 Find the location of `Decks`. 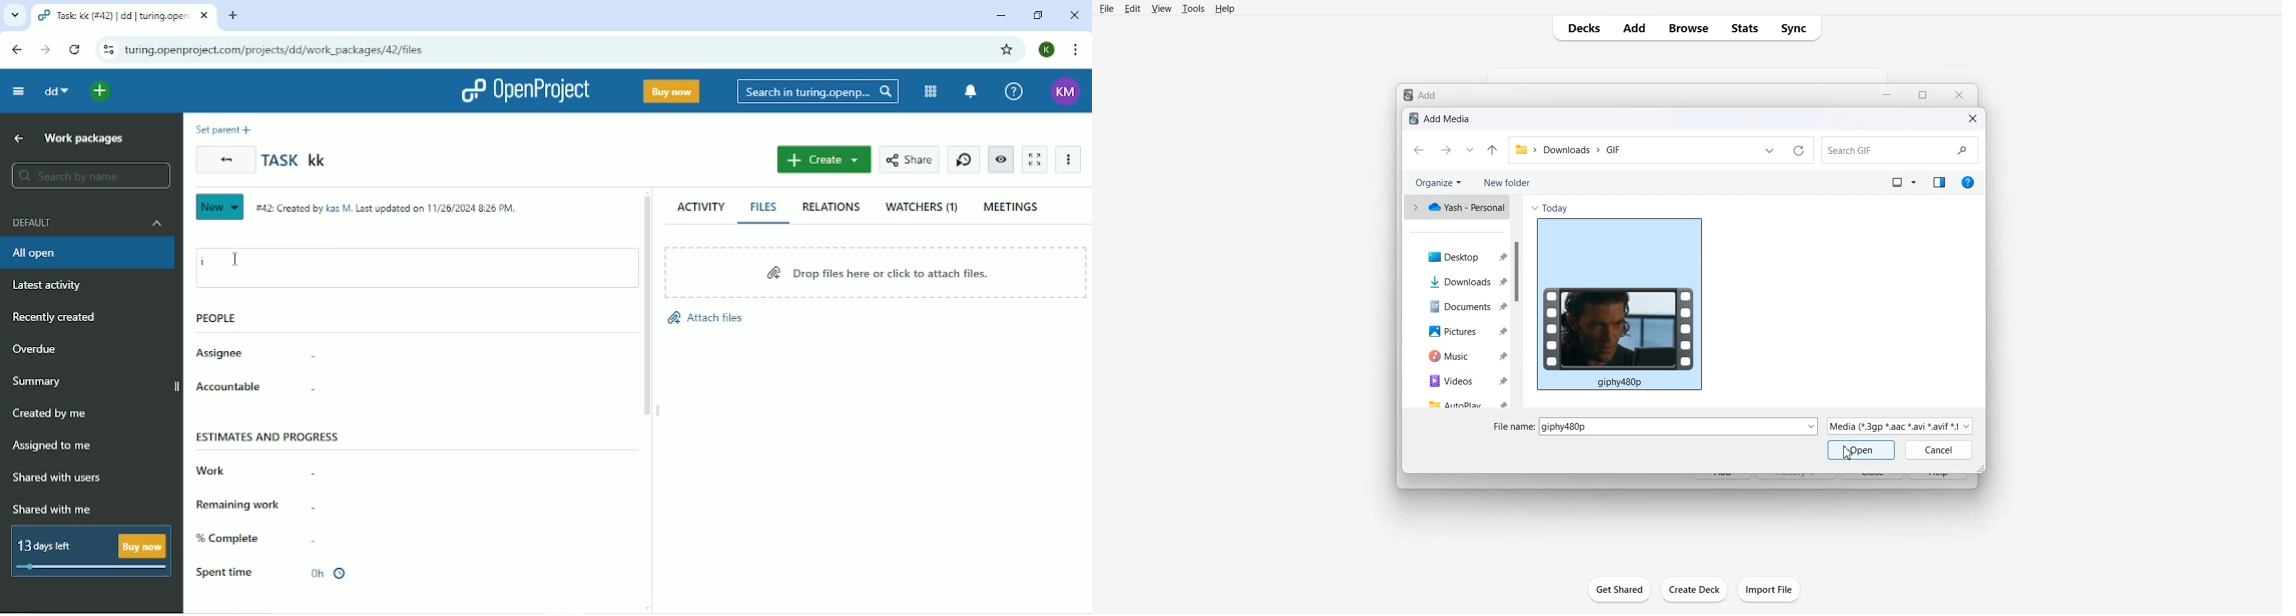

Decks is located at coordinates (1582, 28).